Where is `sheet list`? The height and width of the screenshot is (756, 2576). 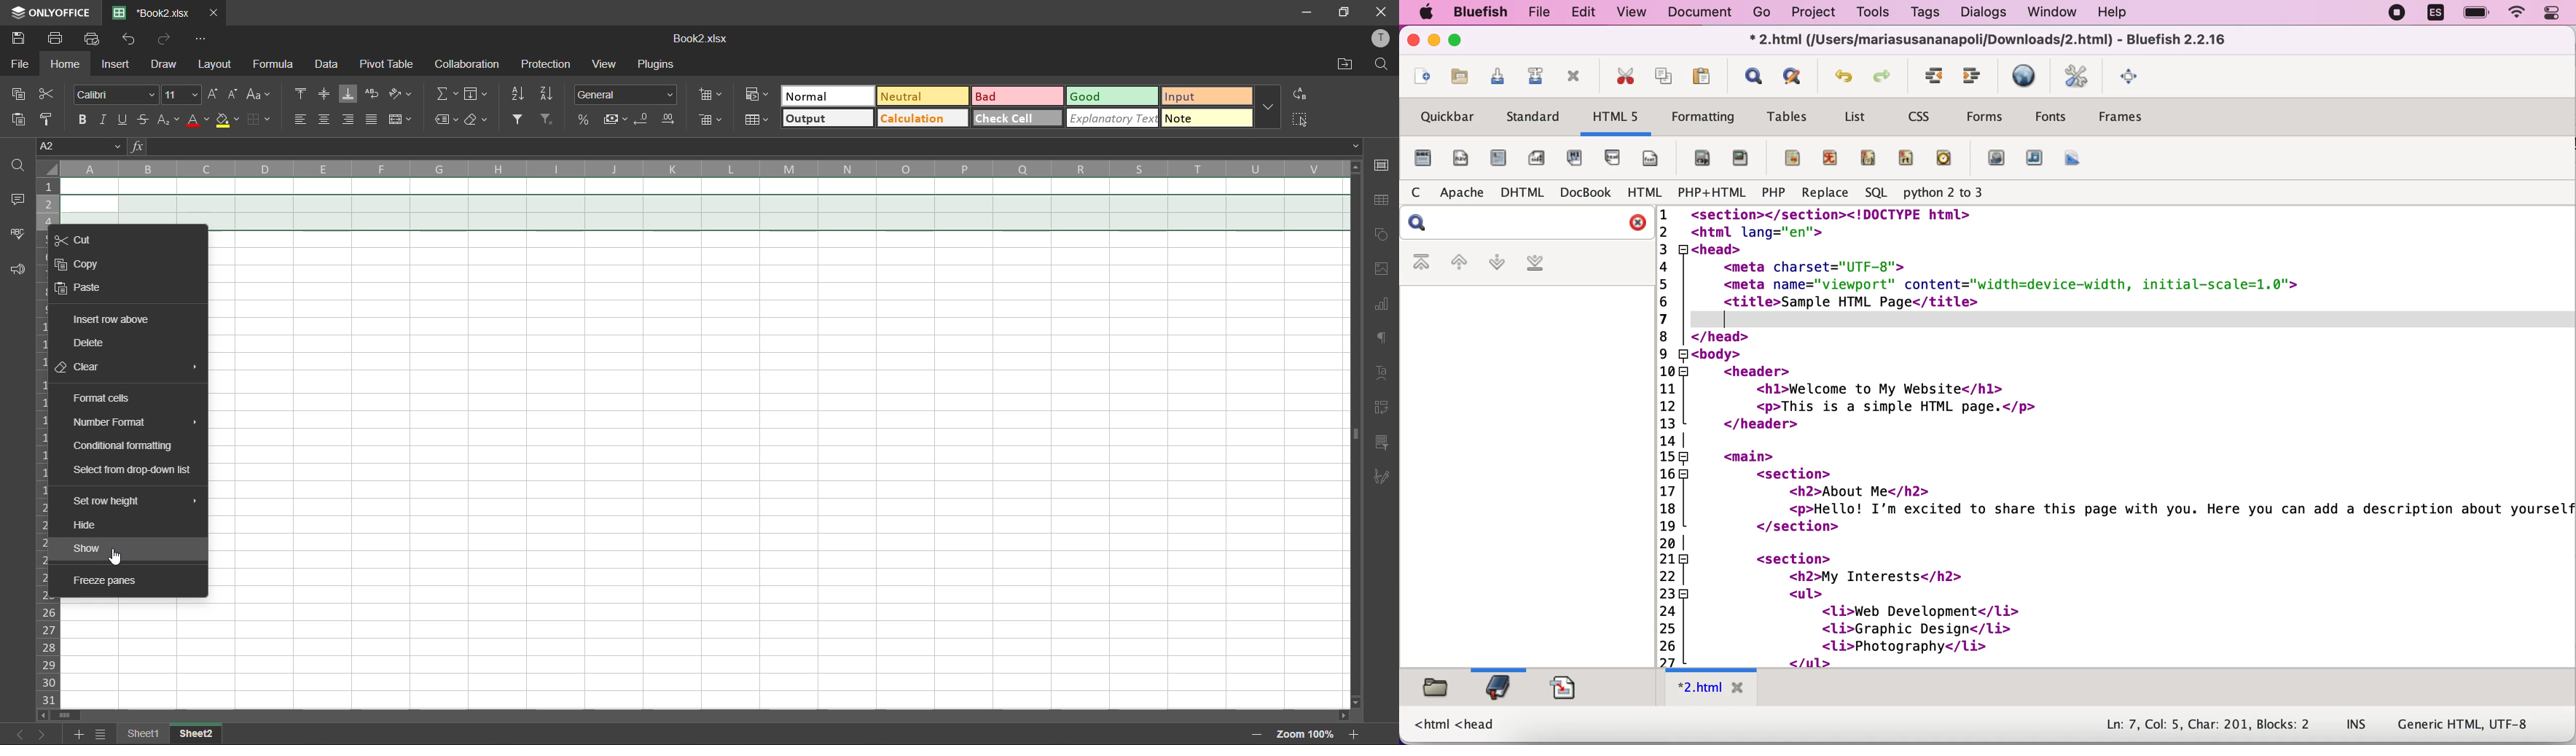
sheet list is located at coordinates (103, 734).